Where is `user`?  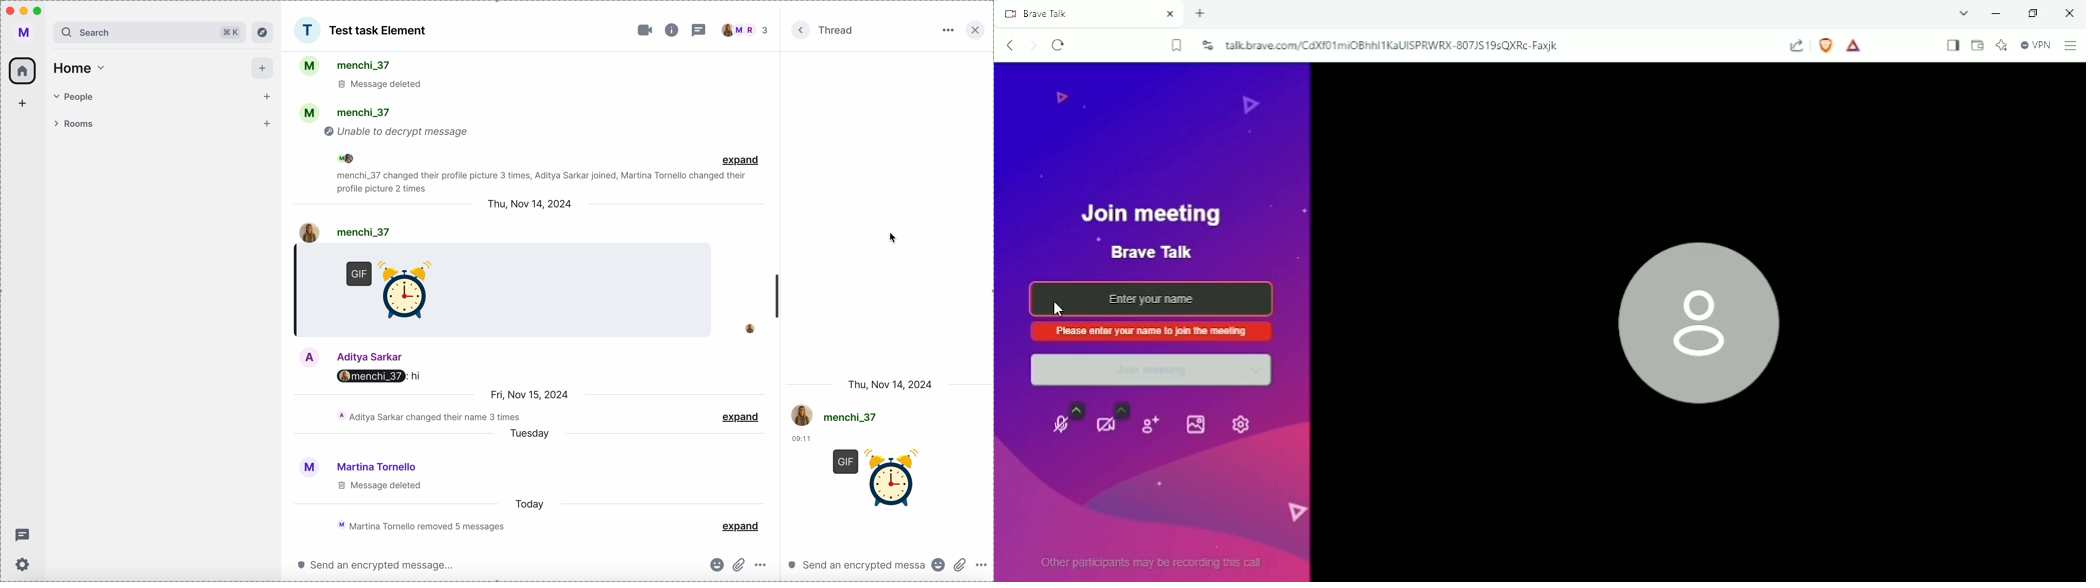 user is located at coordinates (837, 415).